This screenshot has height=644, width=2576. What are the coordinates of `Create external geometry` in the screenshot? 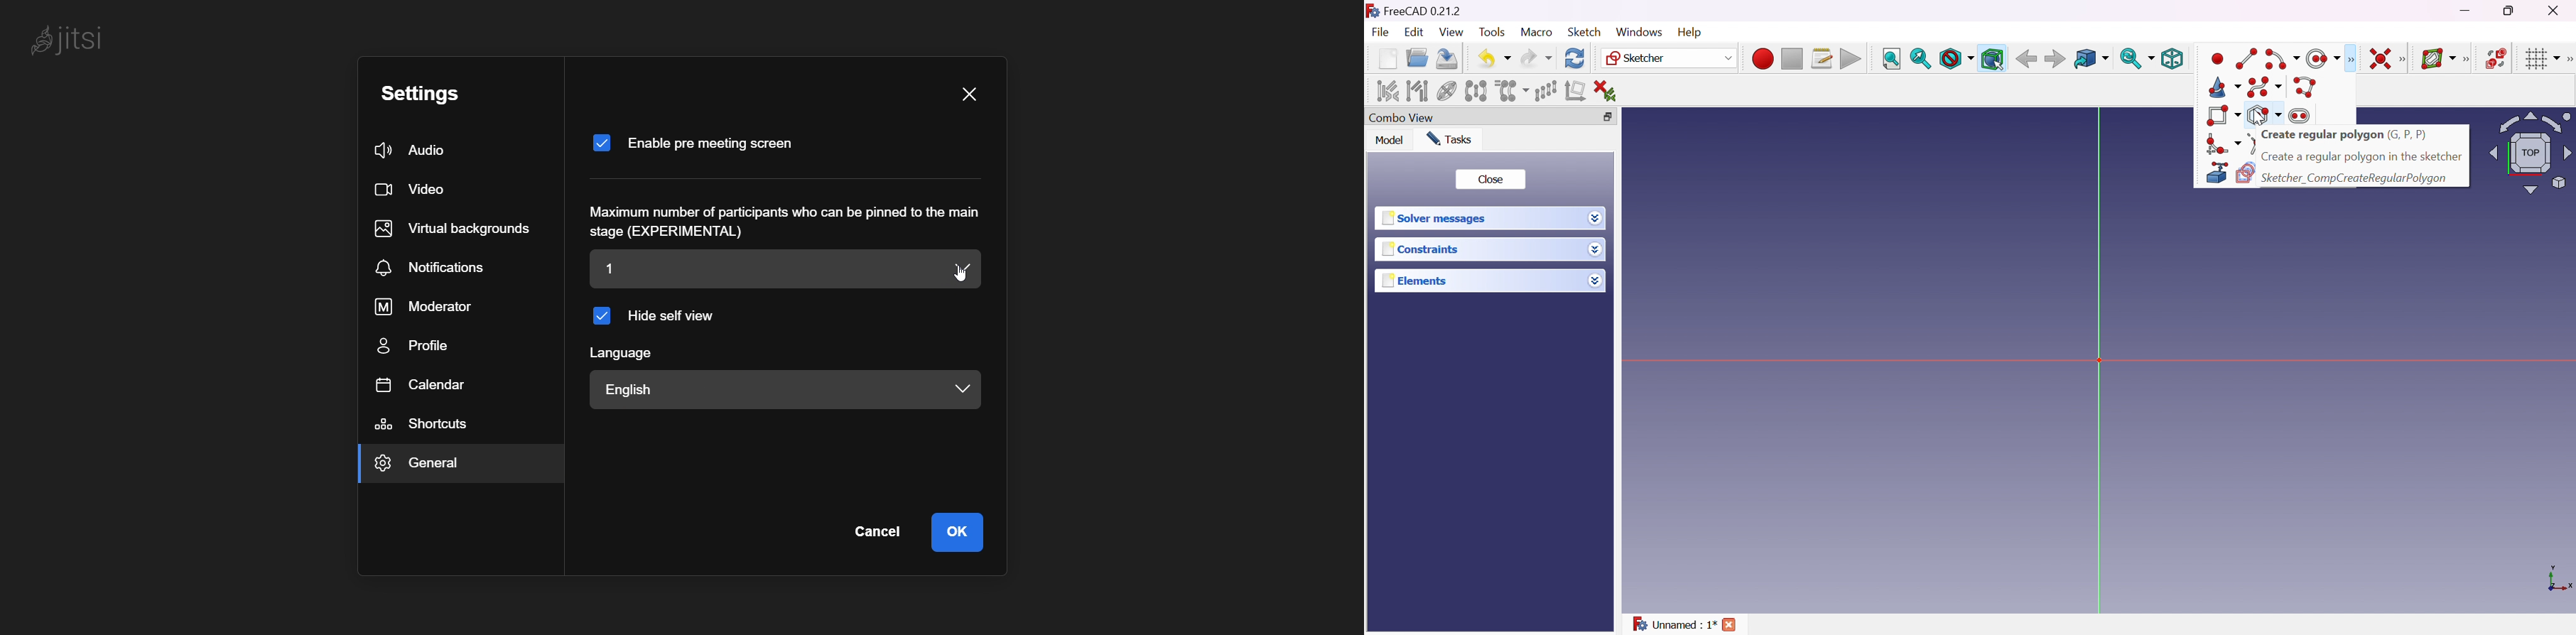 It's located at (2216, 174).